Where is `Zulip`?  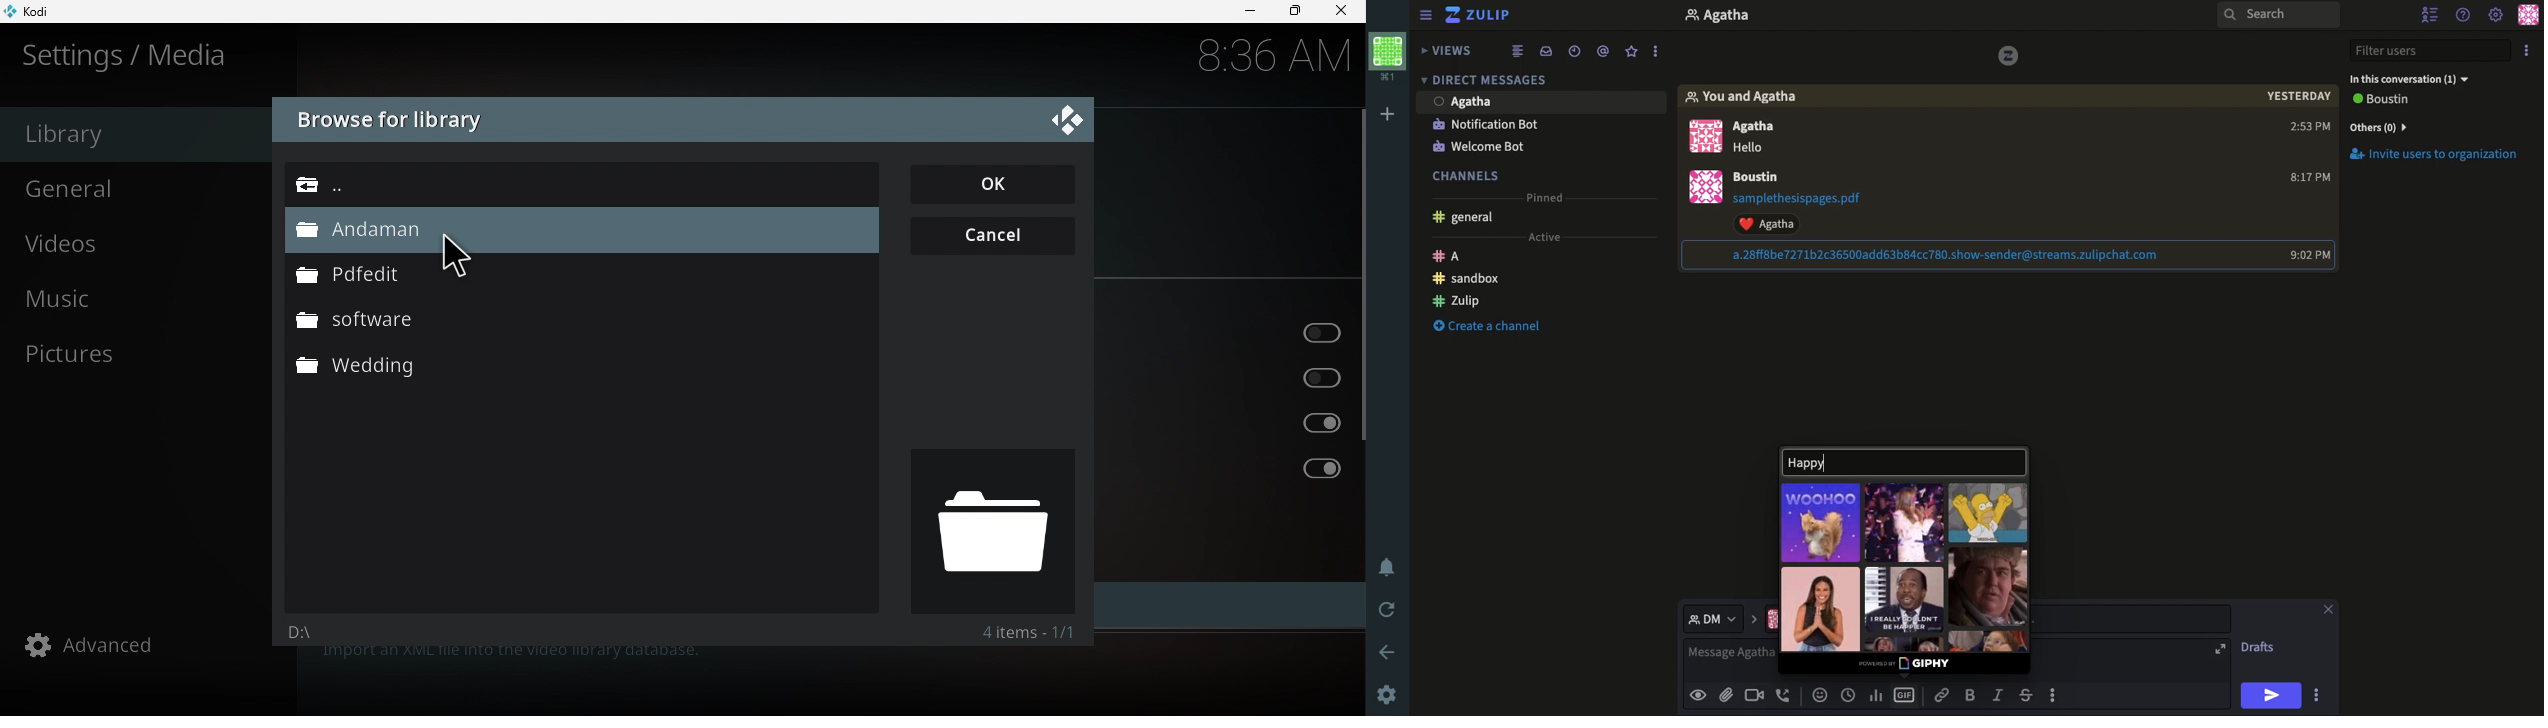
Zulip is located at coordinates (1456, 303).